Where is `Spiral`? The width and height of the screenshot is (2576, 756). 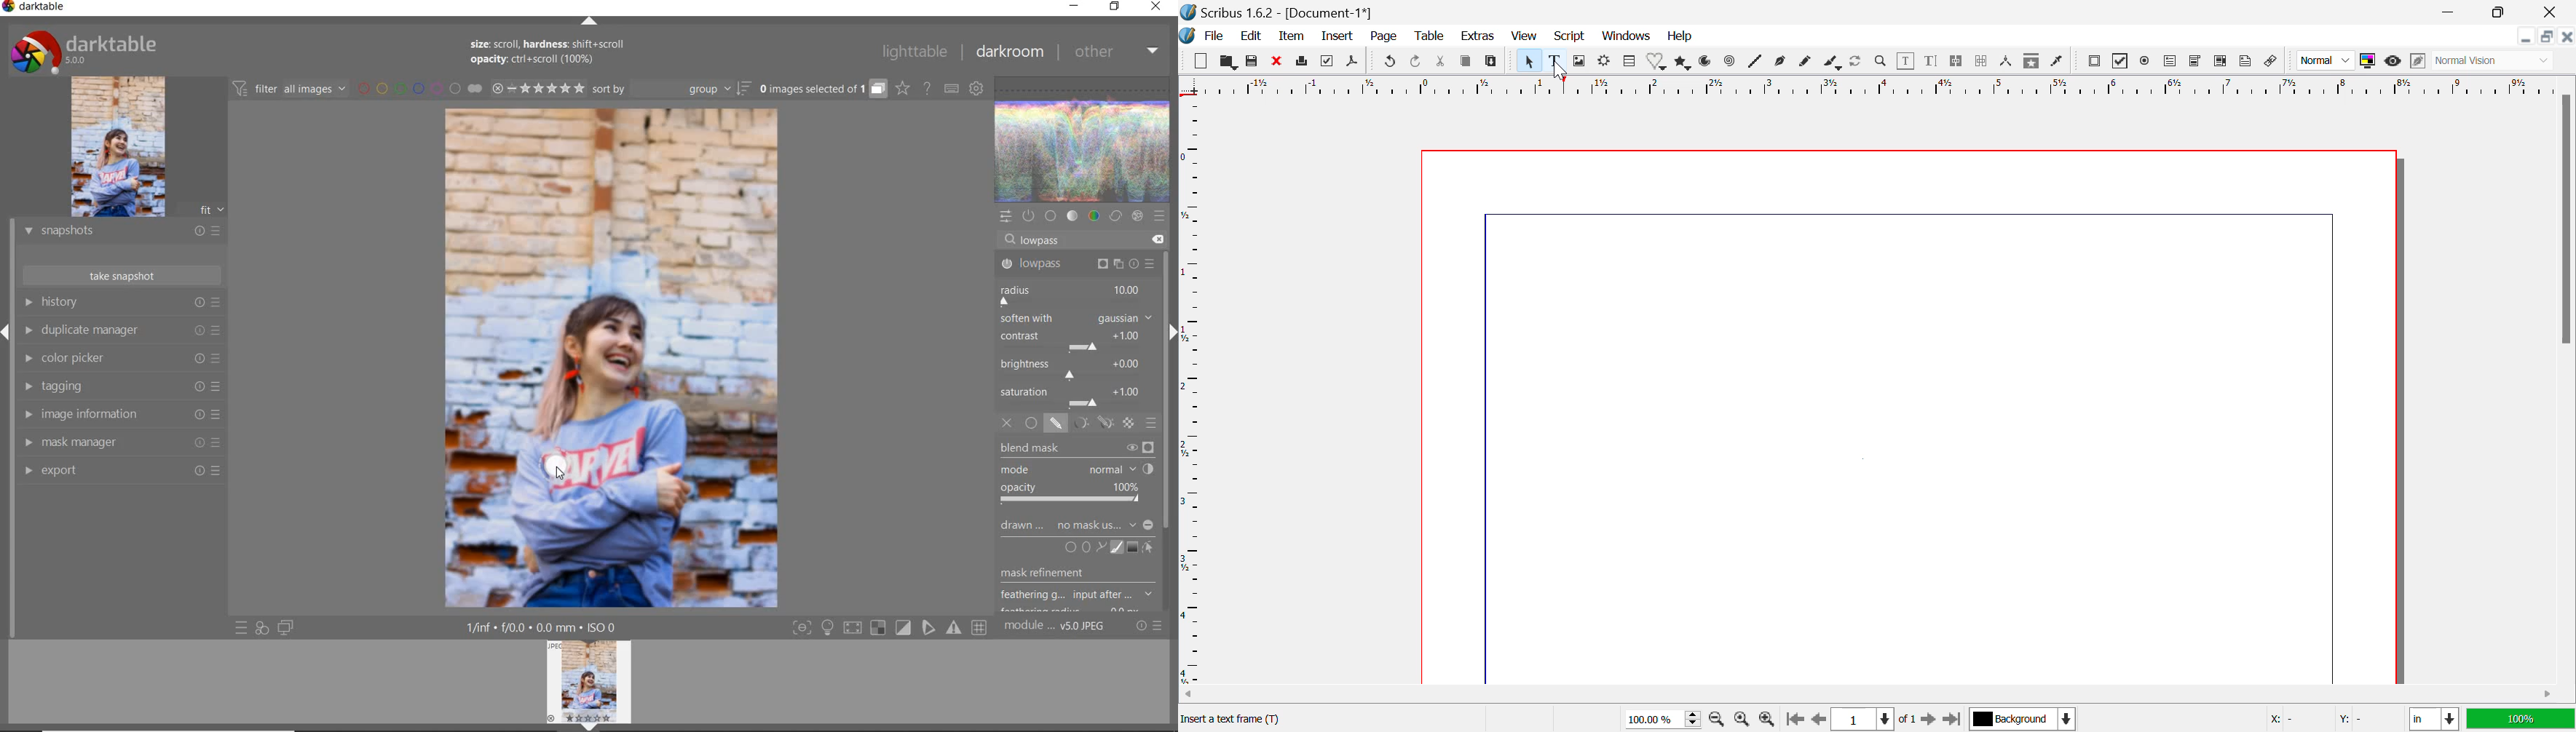
Spiral is located at coordinates (1728, 64).